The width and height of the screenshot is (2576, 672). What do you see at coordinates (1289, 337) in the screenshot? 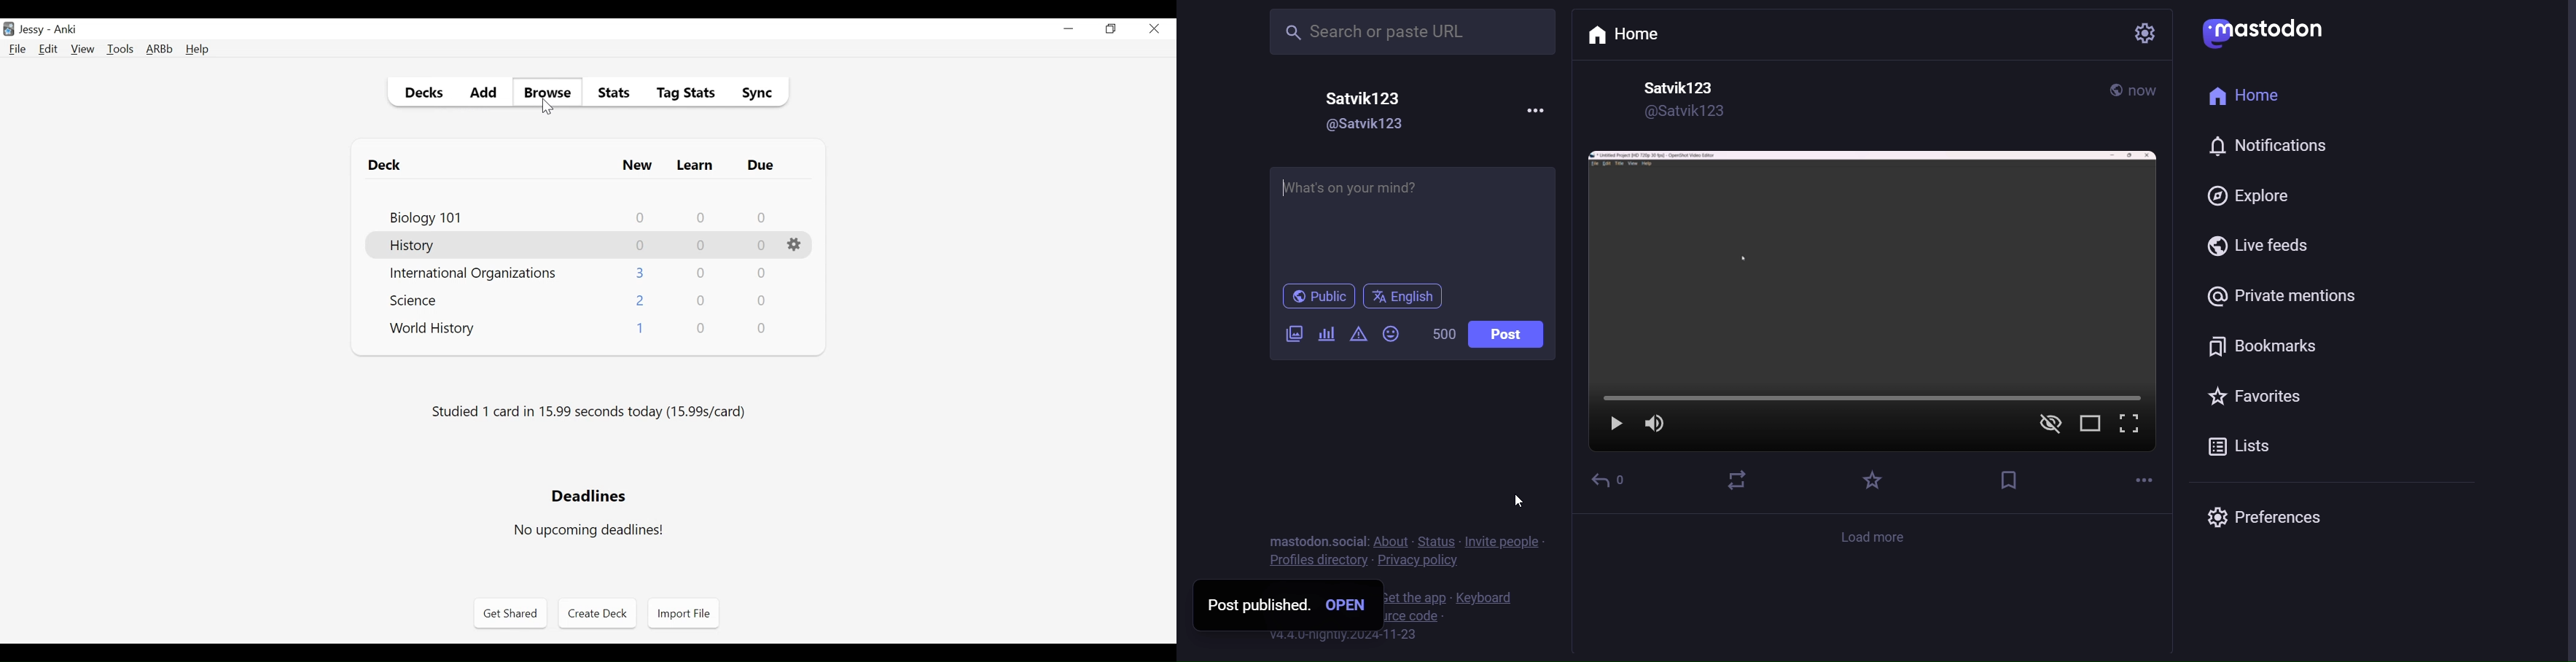
I see `image/video` at bounding box center [1289, 337].